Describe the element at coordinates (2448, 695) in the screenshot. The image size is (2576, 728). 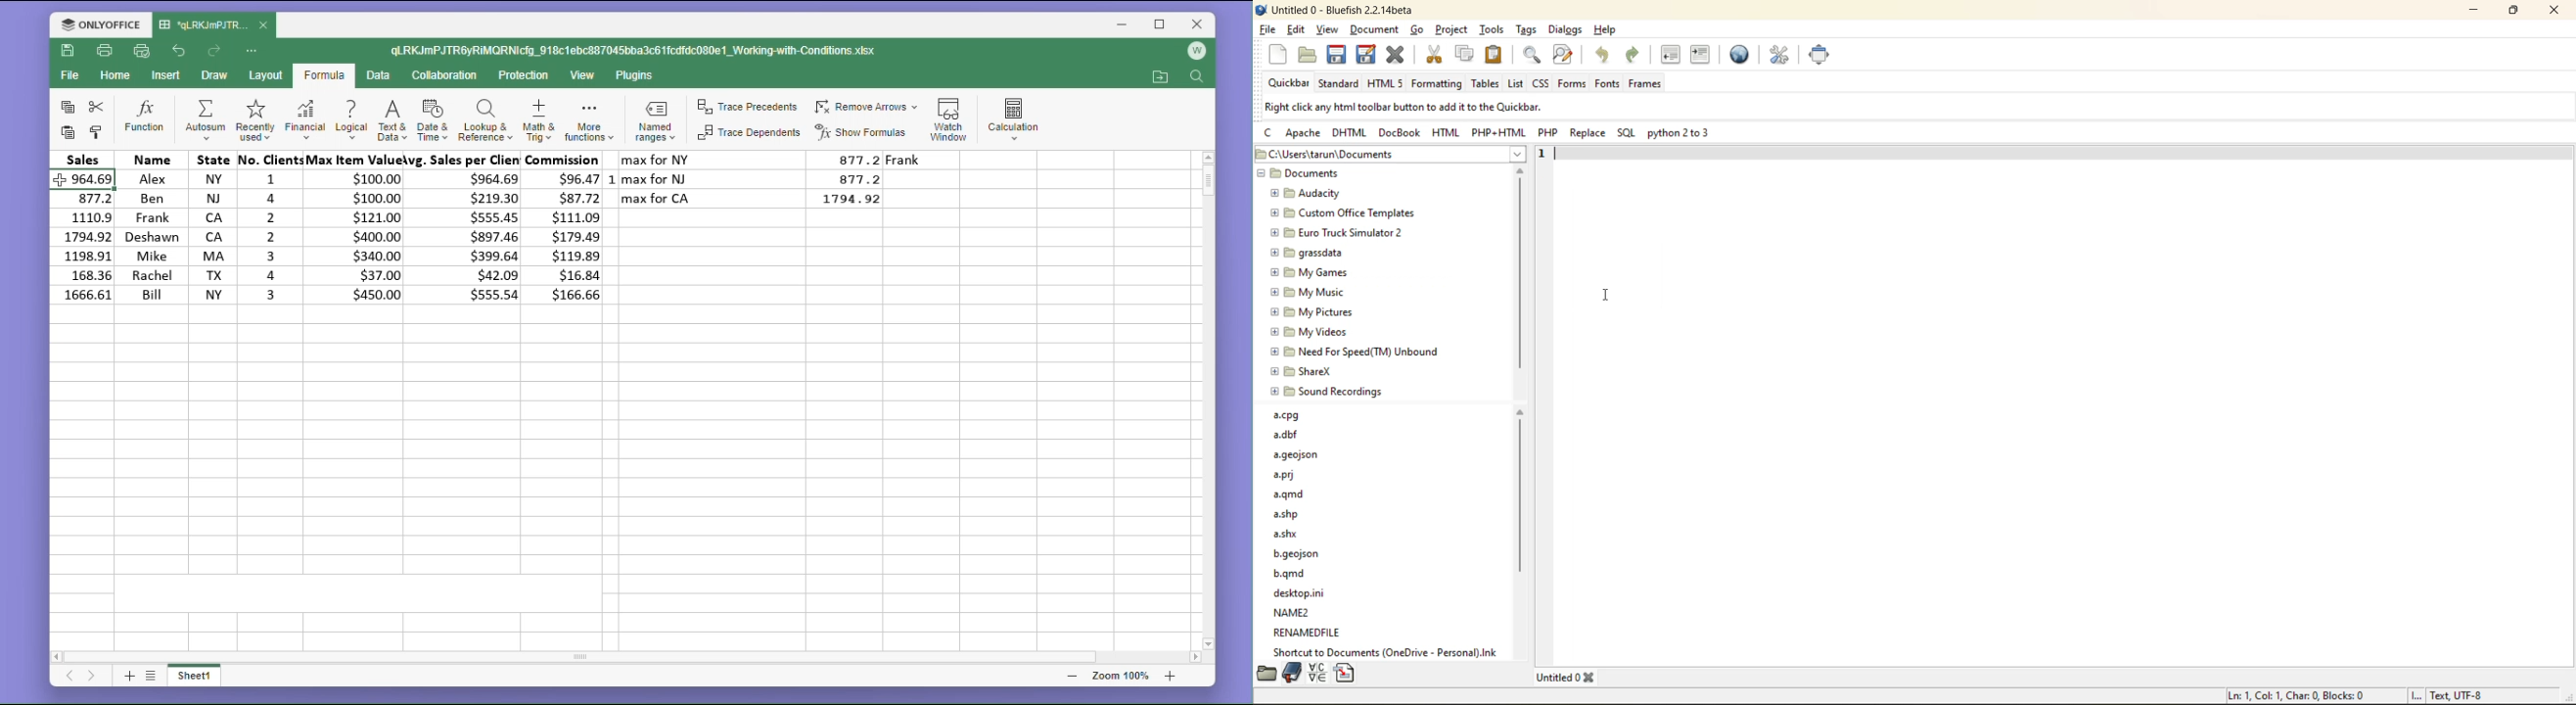
I see `I... Text UTF-8 ` at that location.